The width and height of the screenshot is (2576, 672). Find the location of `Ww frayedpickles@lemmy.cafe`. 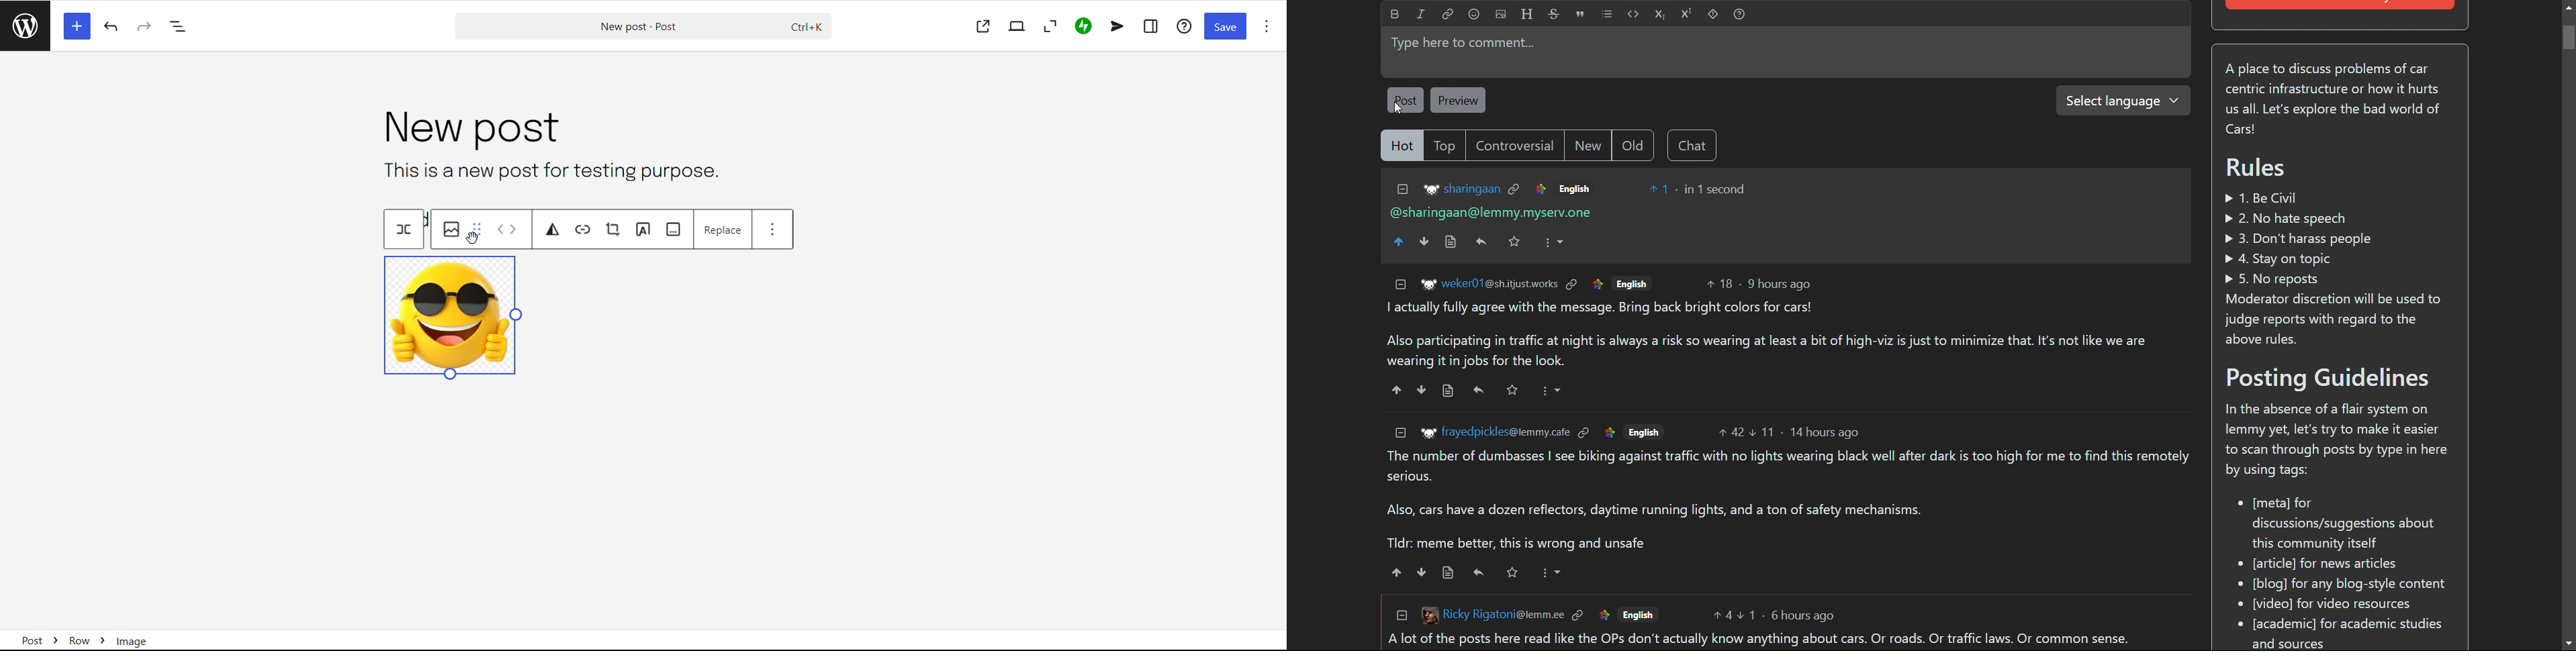

Ww frayedpickles@lemmy.cafe is located at coordinates (1494, 433).